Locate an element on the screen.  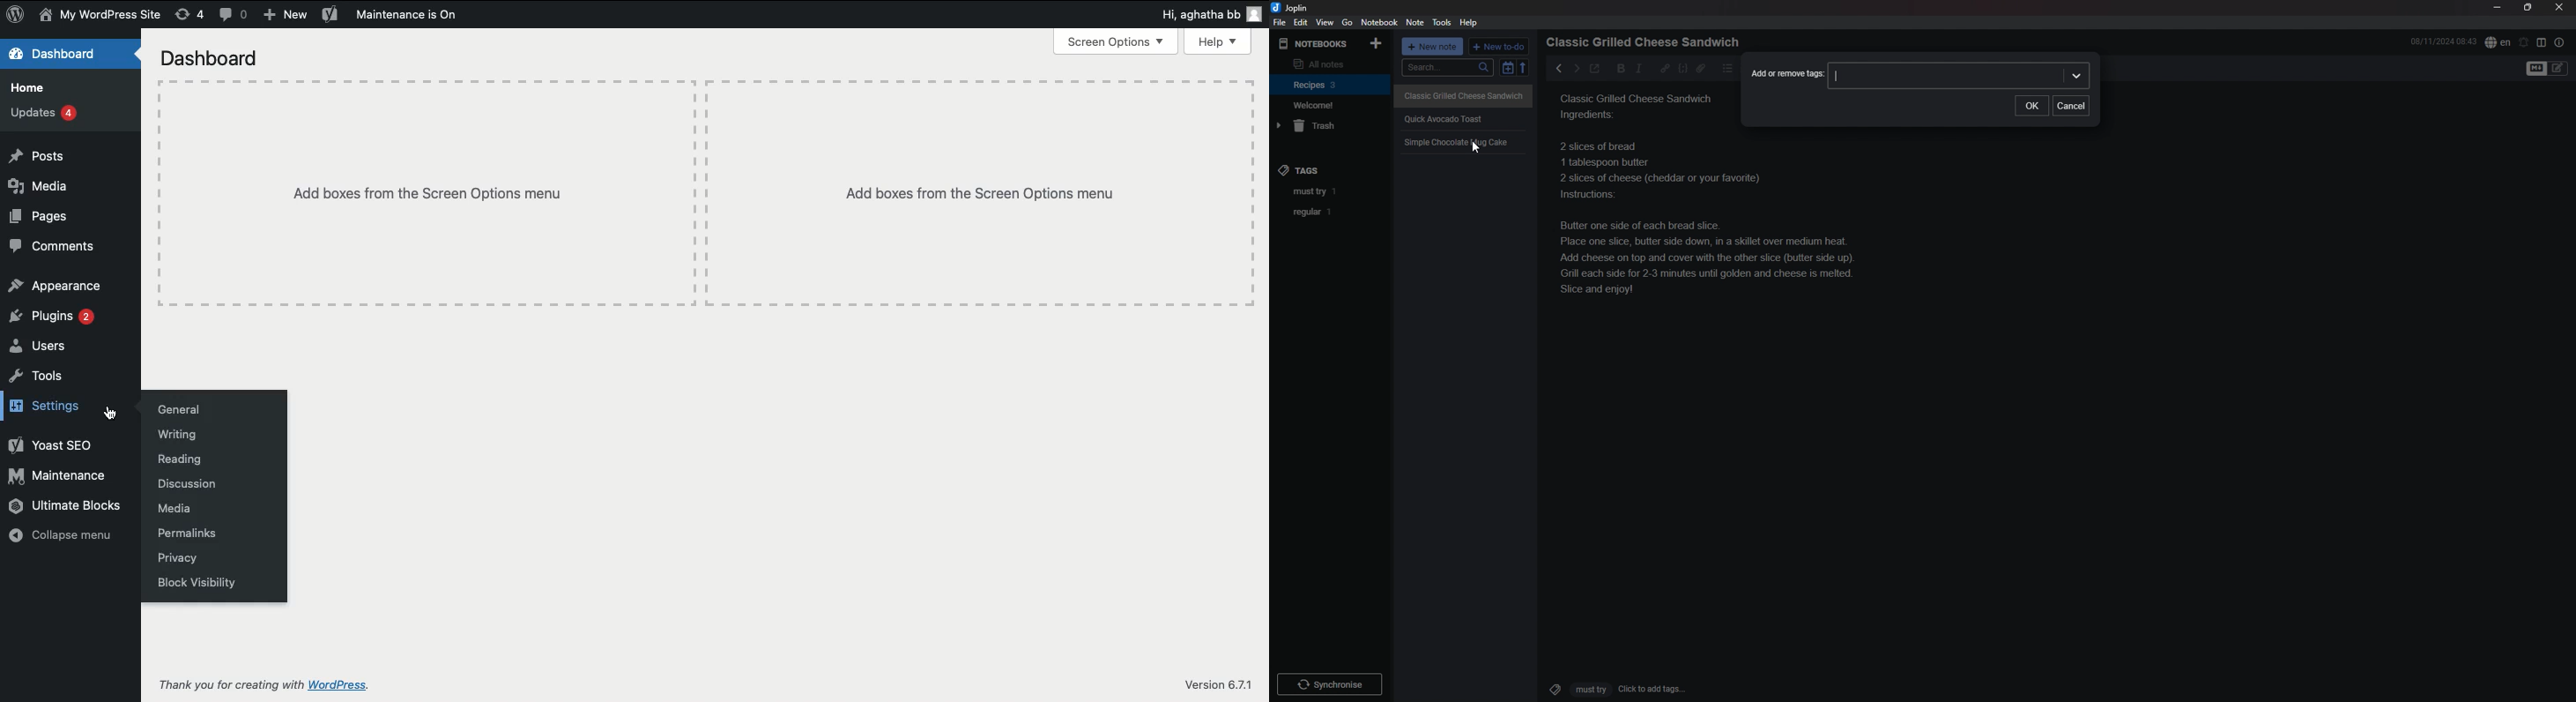
maintenance  is located at coordinates (61, 477).